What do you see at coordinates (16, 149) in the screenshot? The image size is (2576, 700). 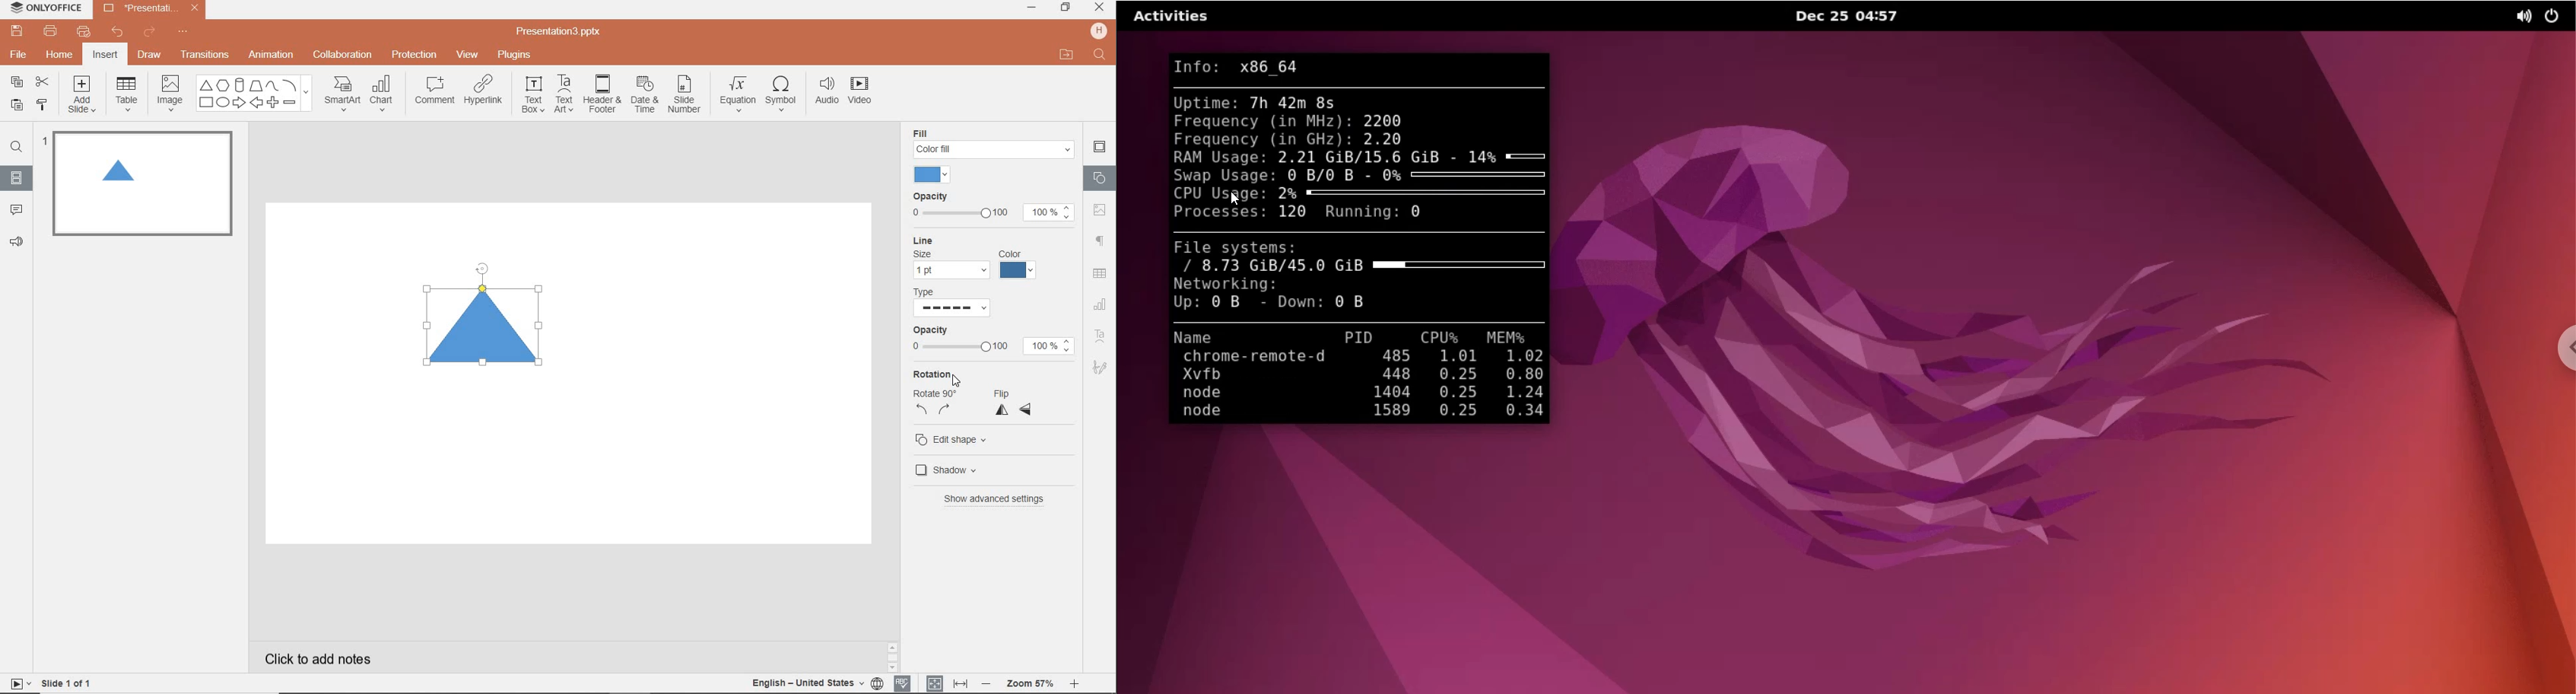 I see `FIND` at bounding box center [16, 149].